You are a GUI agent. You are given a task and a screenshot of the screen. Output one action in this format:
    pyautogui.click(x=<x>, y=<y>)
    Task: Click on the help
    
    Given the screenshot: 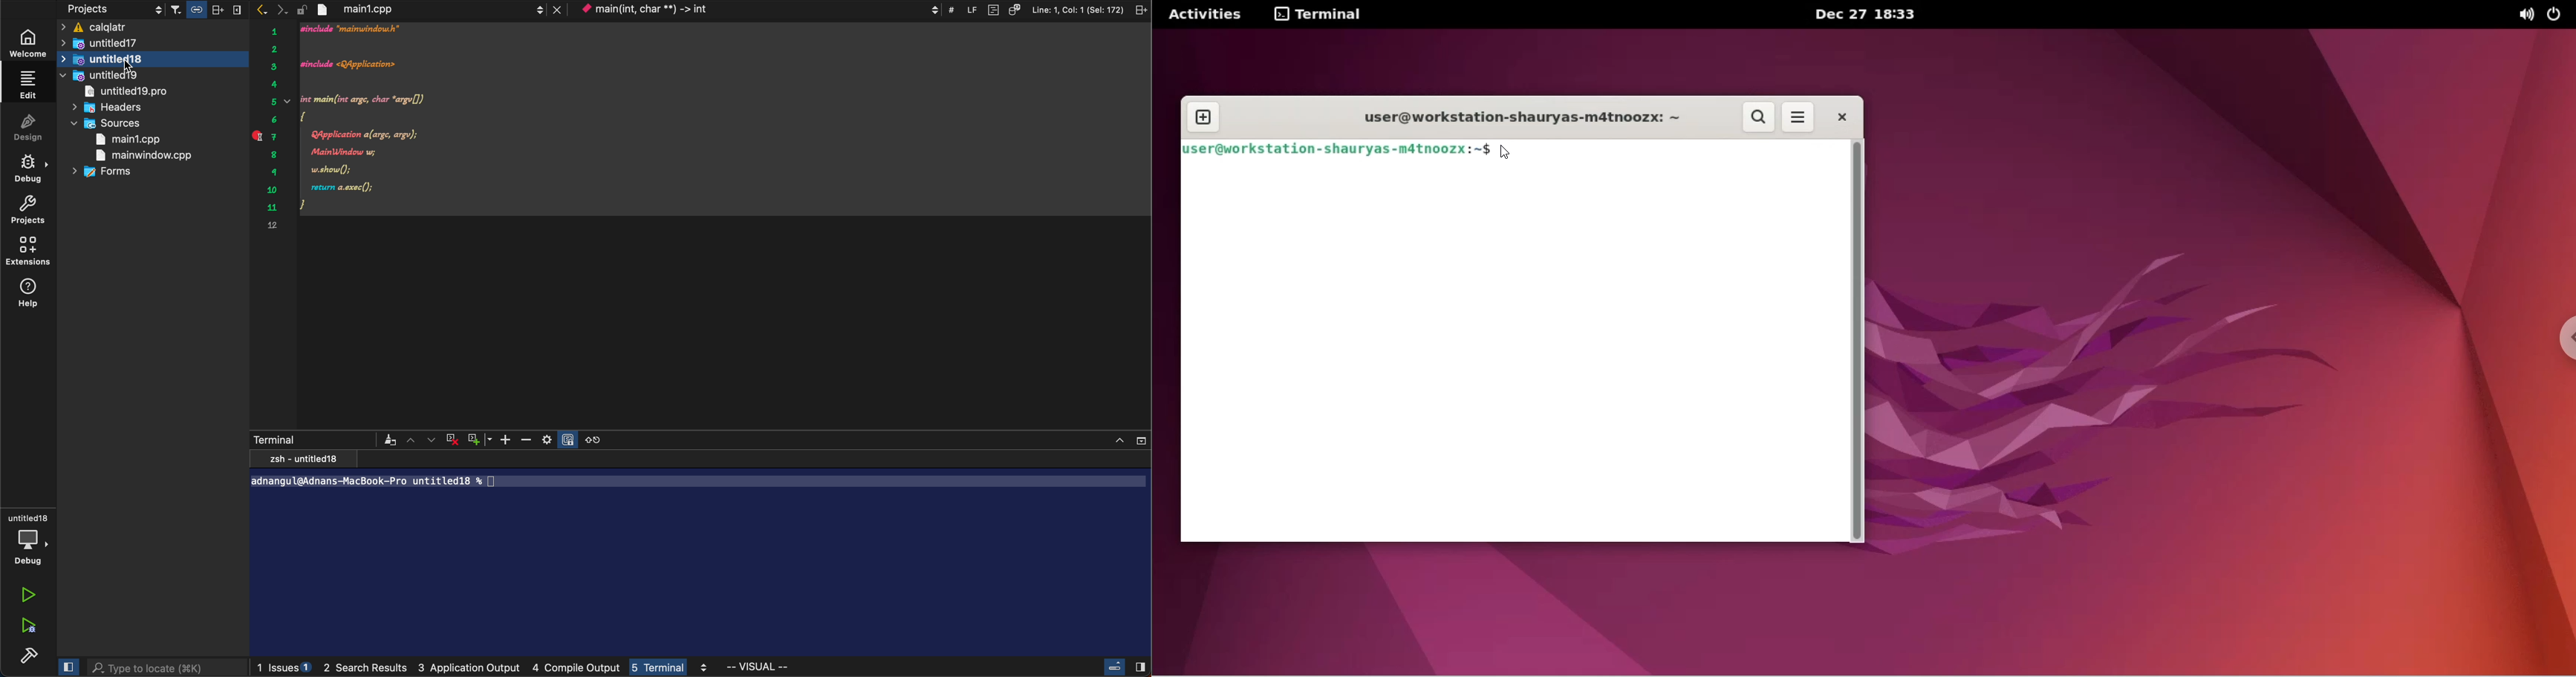 What is the action you would take?
    pyautogui.click(x=27, y=295)
    